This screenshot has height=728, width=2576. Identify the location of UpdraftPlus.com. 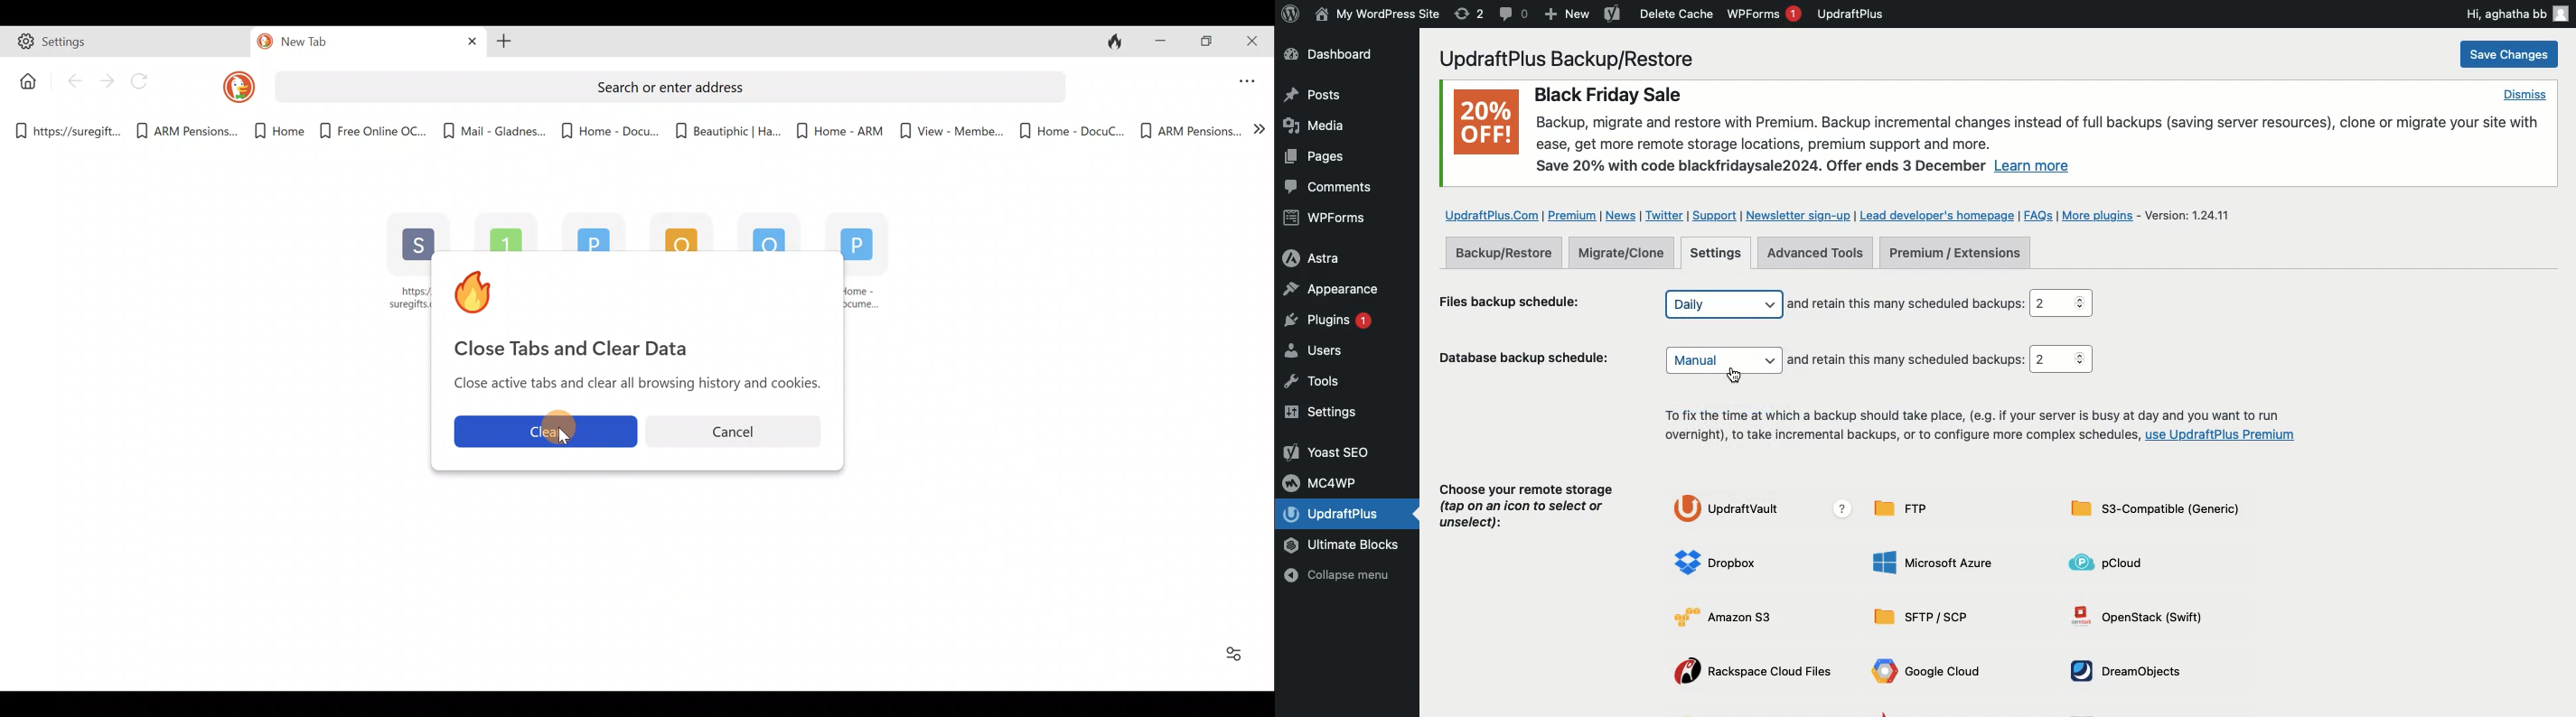
(1490, 214).